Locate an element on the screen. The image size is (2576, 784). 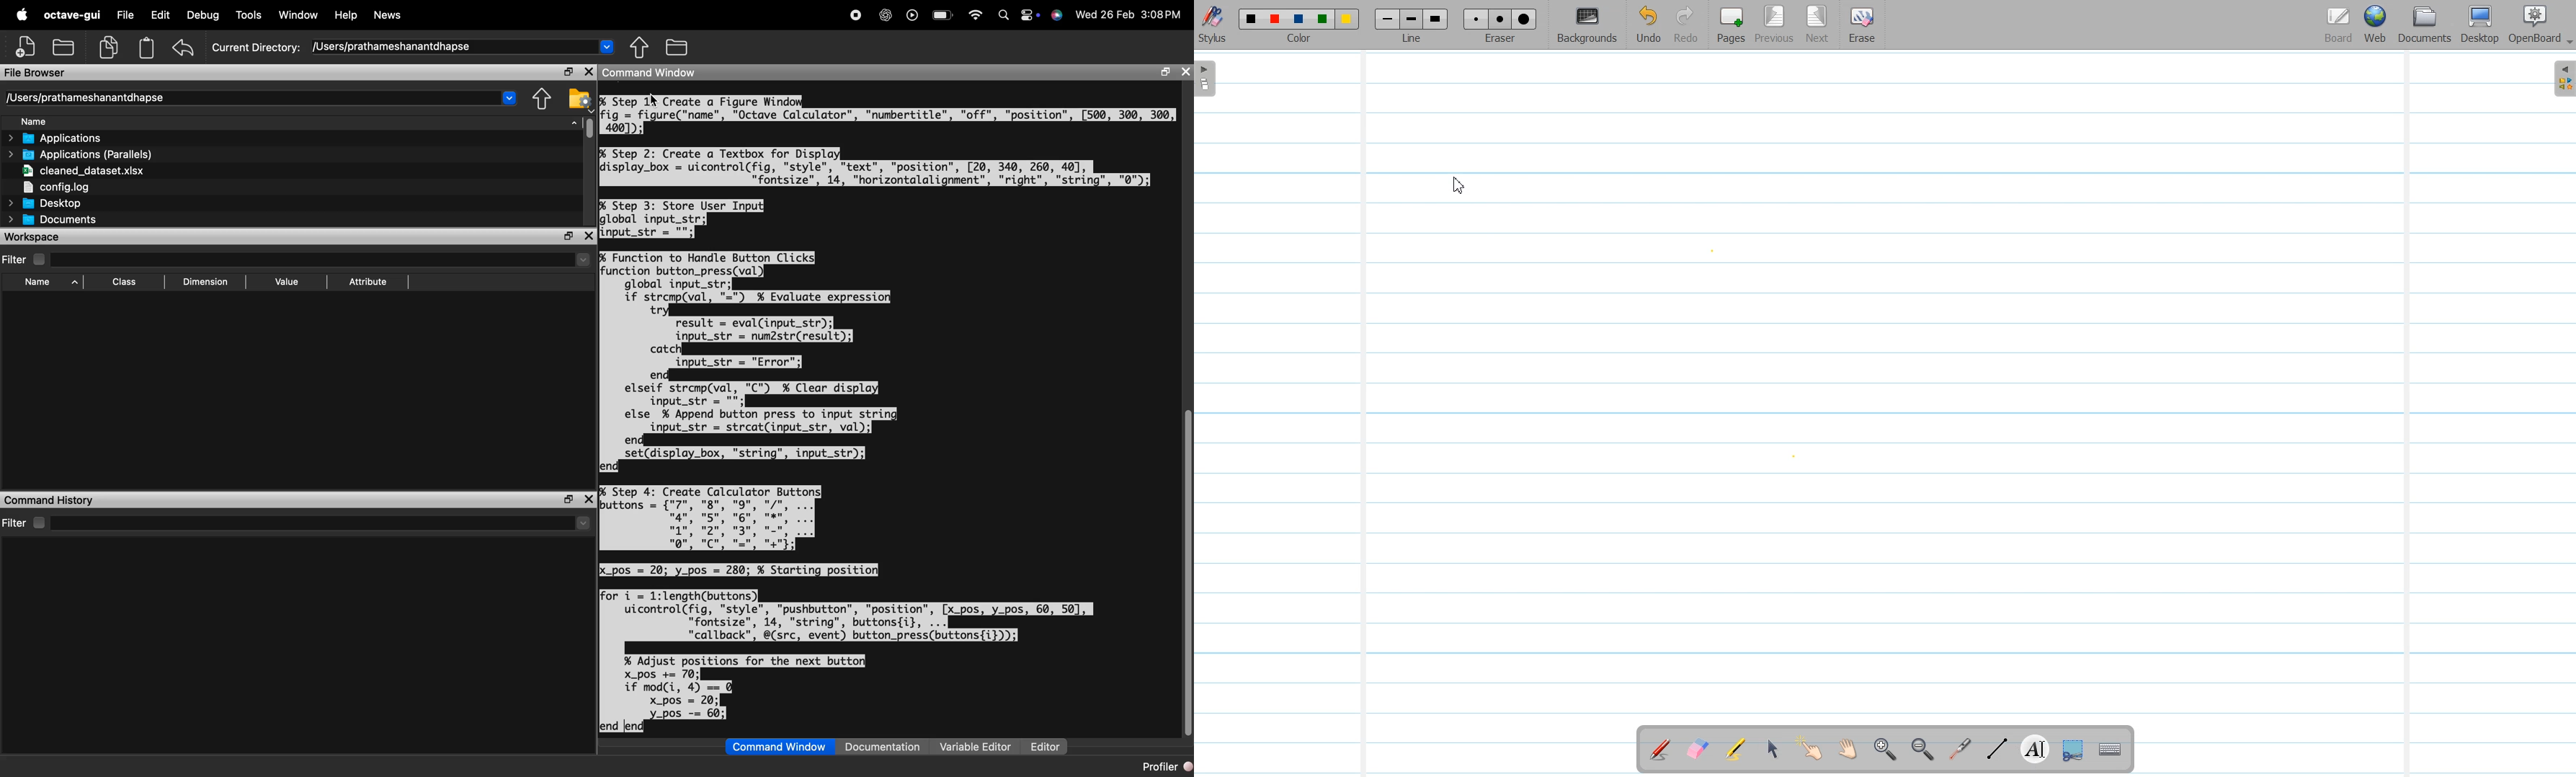
search here is located at coordinates (321, 523).